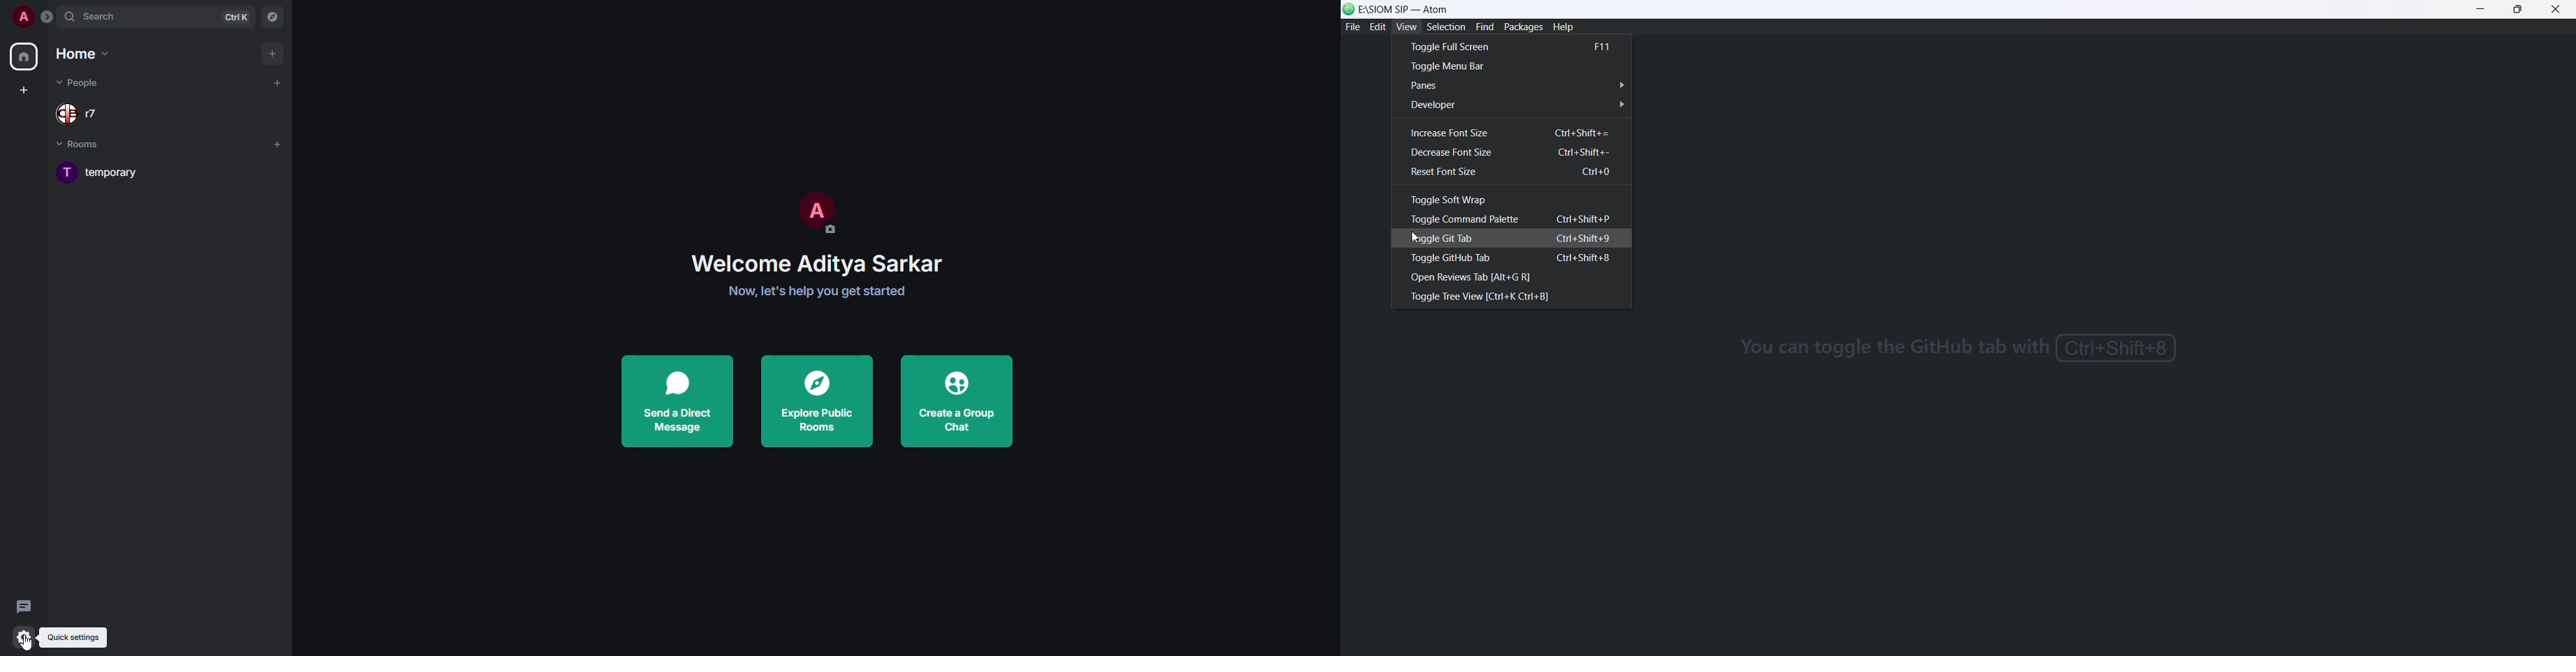 Image resolution: width=2576 pixels, height=672 pixels. What do you see at coordinates (26, 58) in the screenshot?
I see `home` at bounding box center [26, 58].